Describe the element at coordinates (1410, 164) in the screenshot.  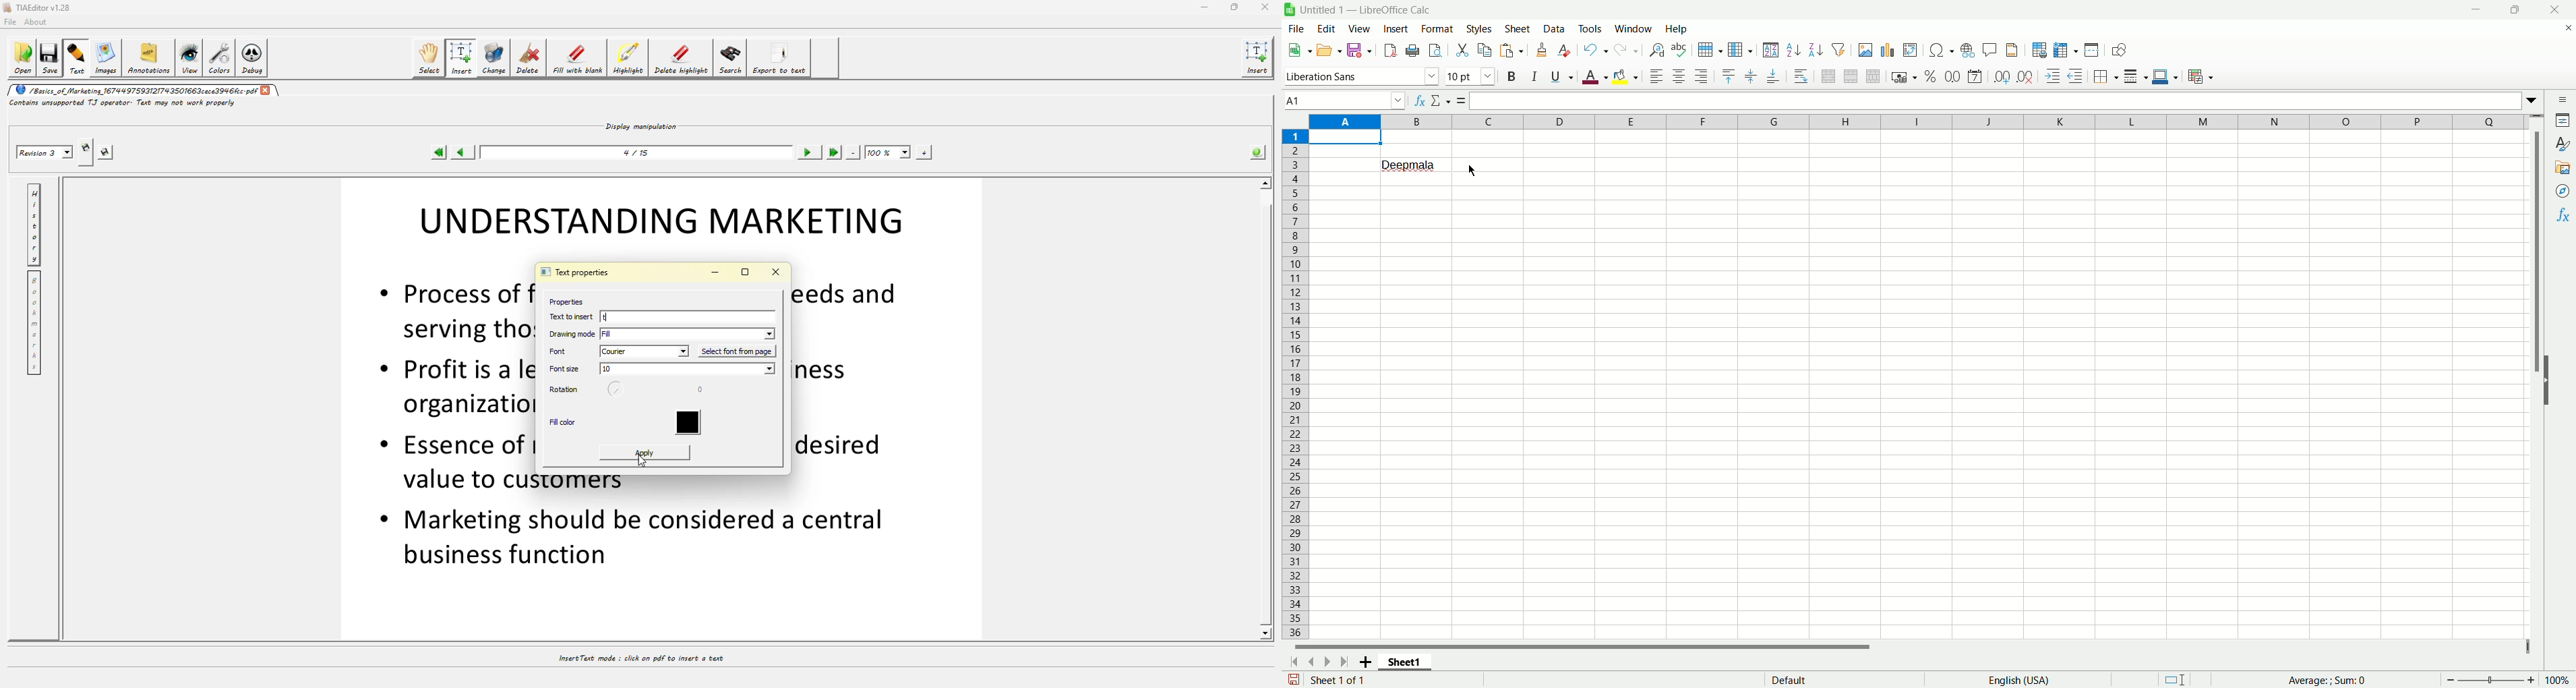
I see `Deepmala` at that location.